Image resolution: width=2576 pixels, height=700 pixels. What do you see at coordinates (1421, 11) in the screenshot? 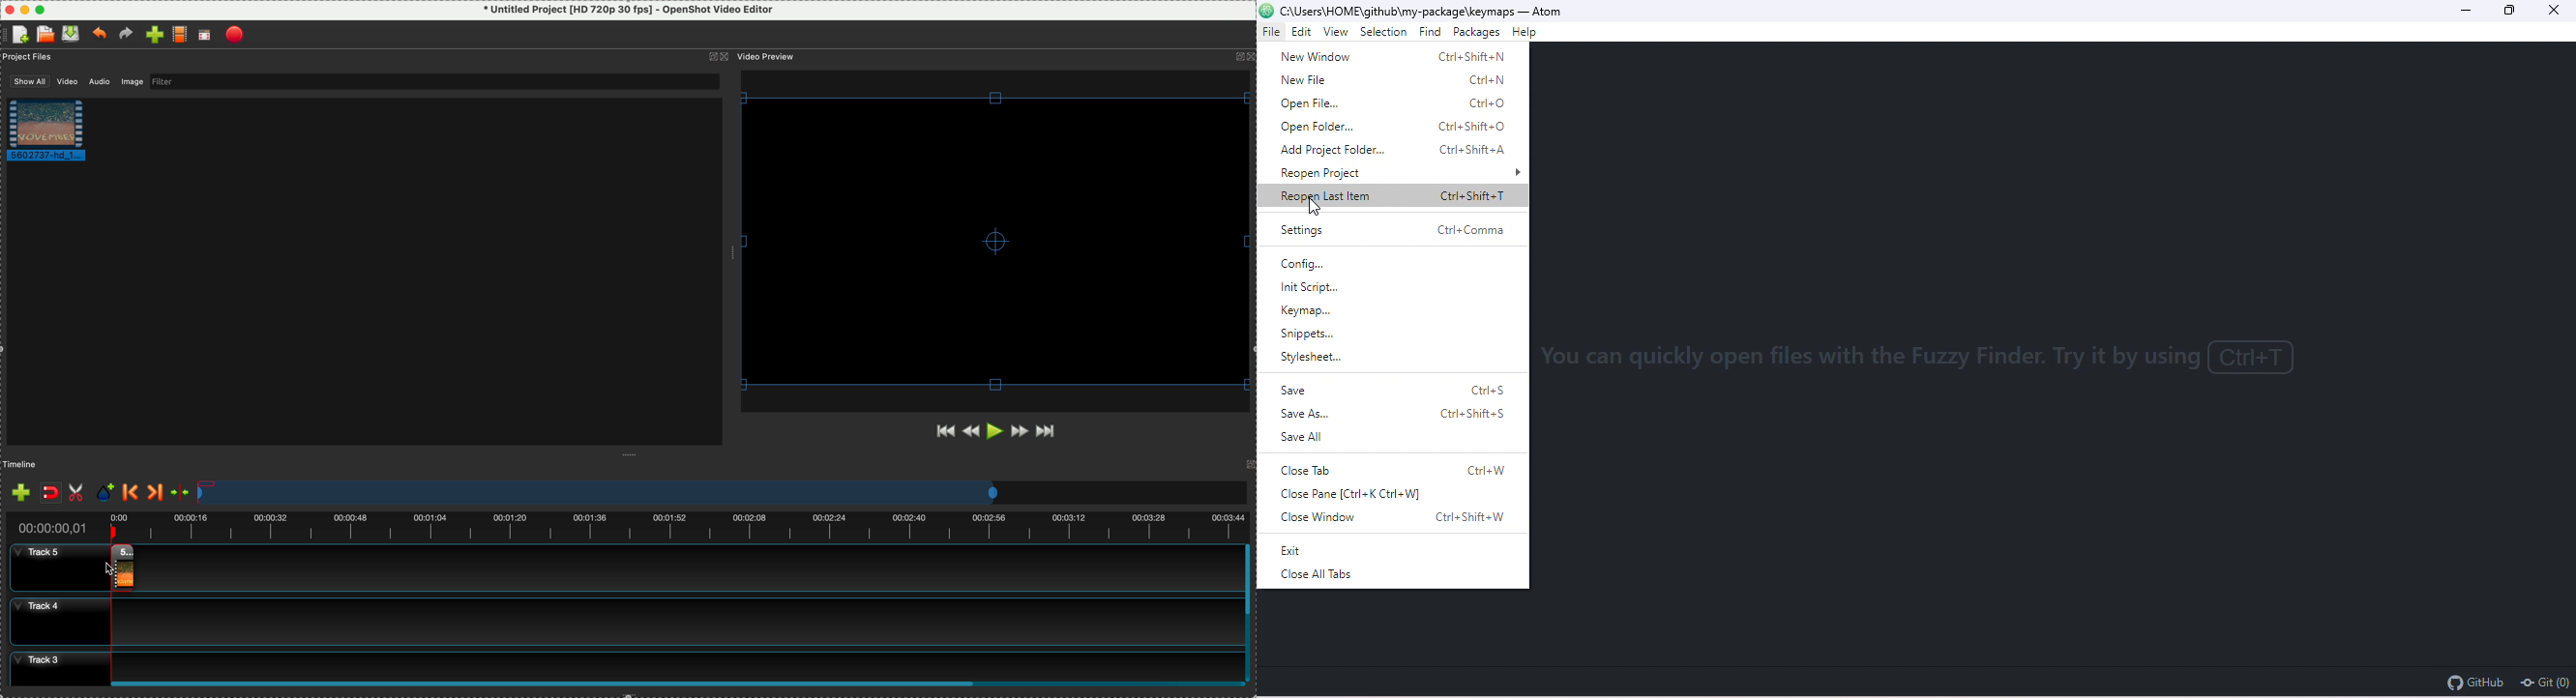
I see `c:\ users \home\github\my package\keymaps-atoms` at bounding box center [1421, 11].